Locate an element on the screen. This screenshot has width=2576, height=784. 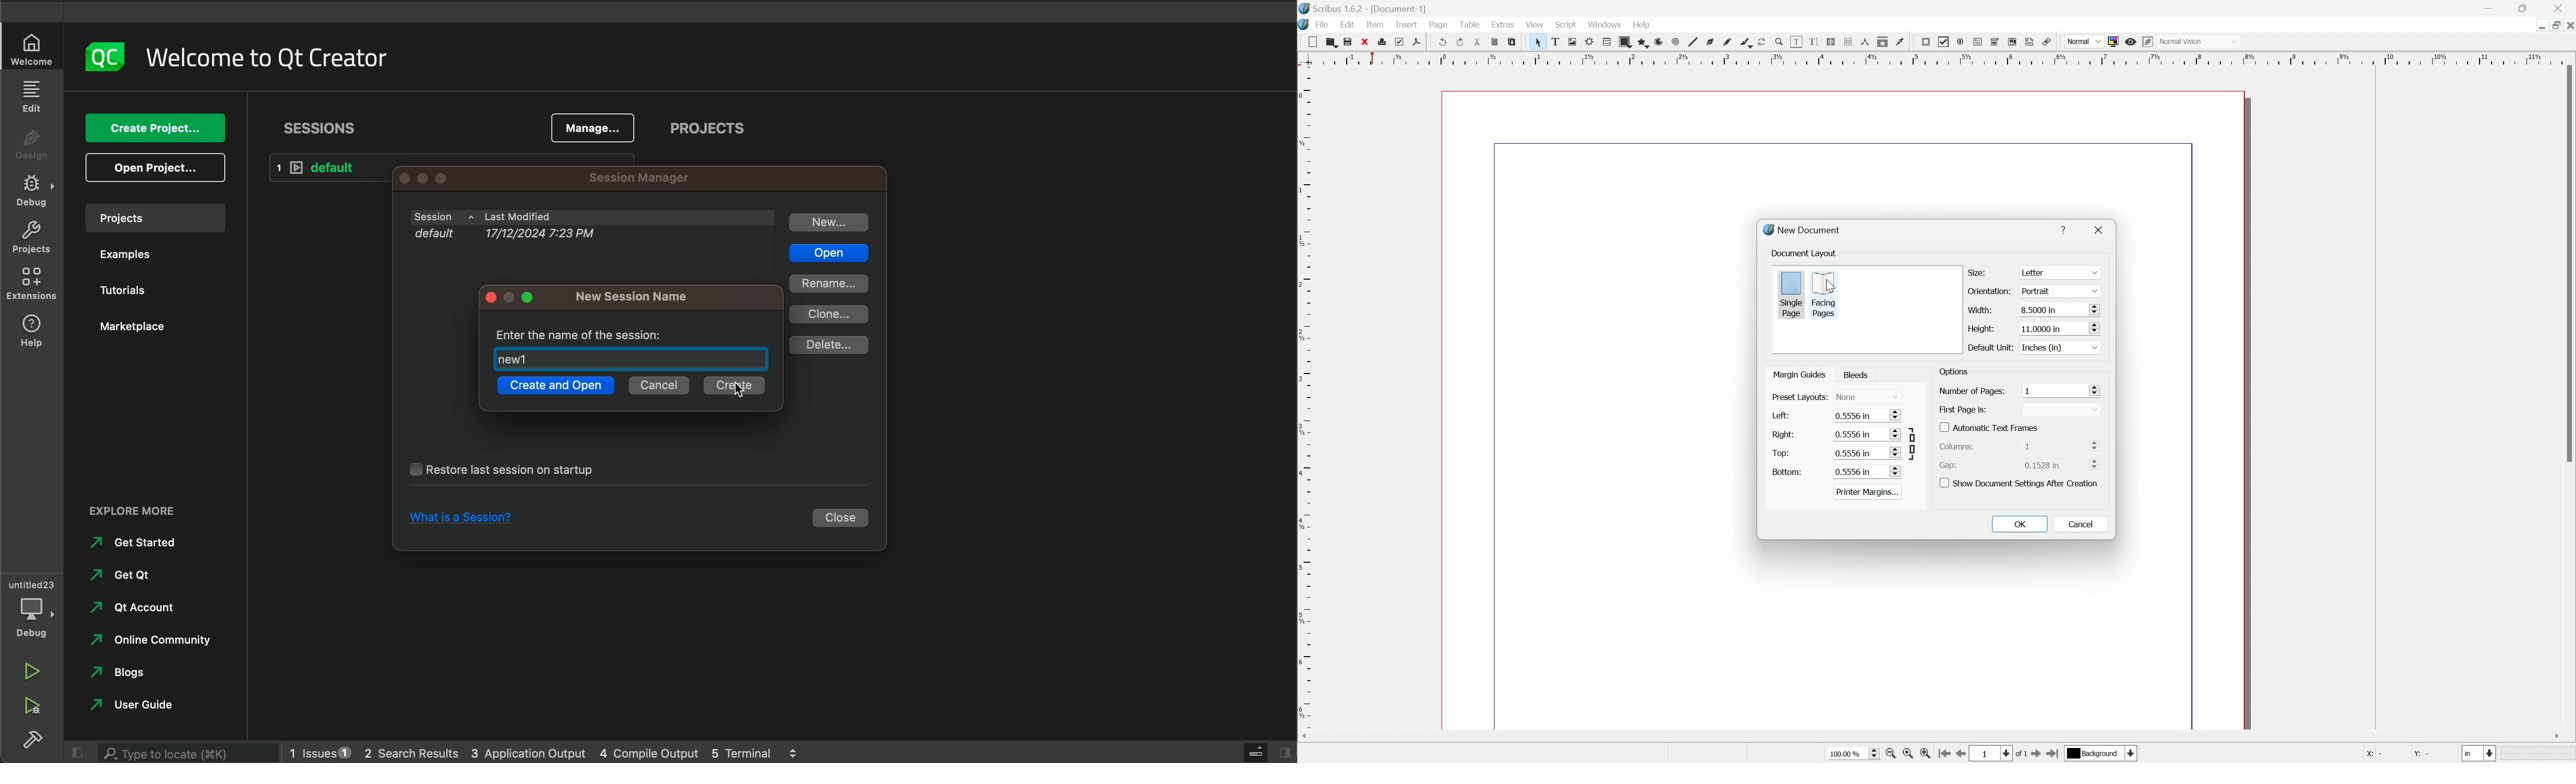
Script is located at coordinates (1565, 25).